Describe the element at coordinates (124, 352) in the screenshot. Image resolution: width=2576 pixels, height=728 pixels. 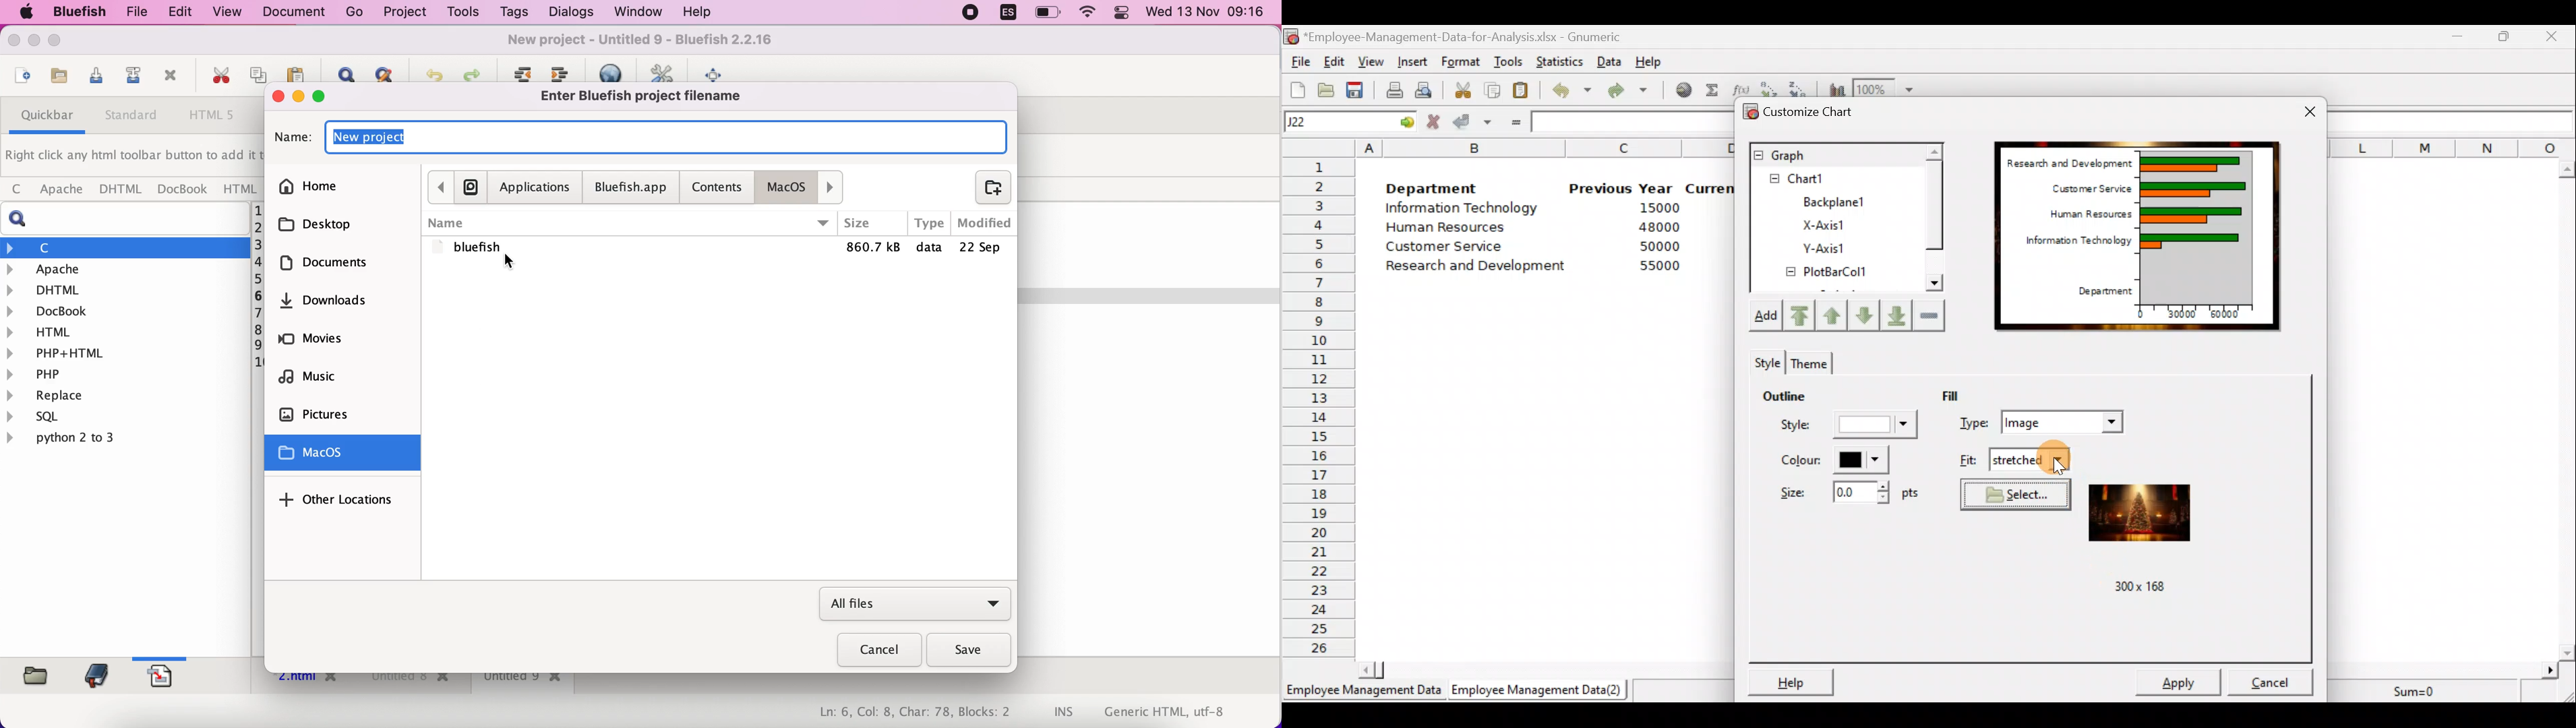
I see `php+html` at that location.